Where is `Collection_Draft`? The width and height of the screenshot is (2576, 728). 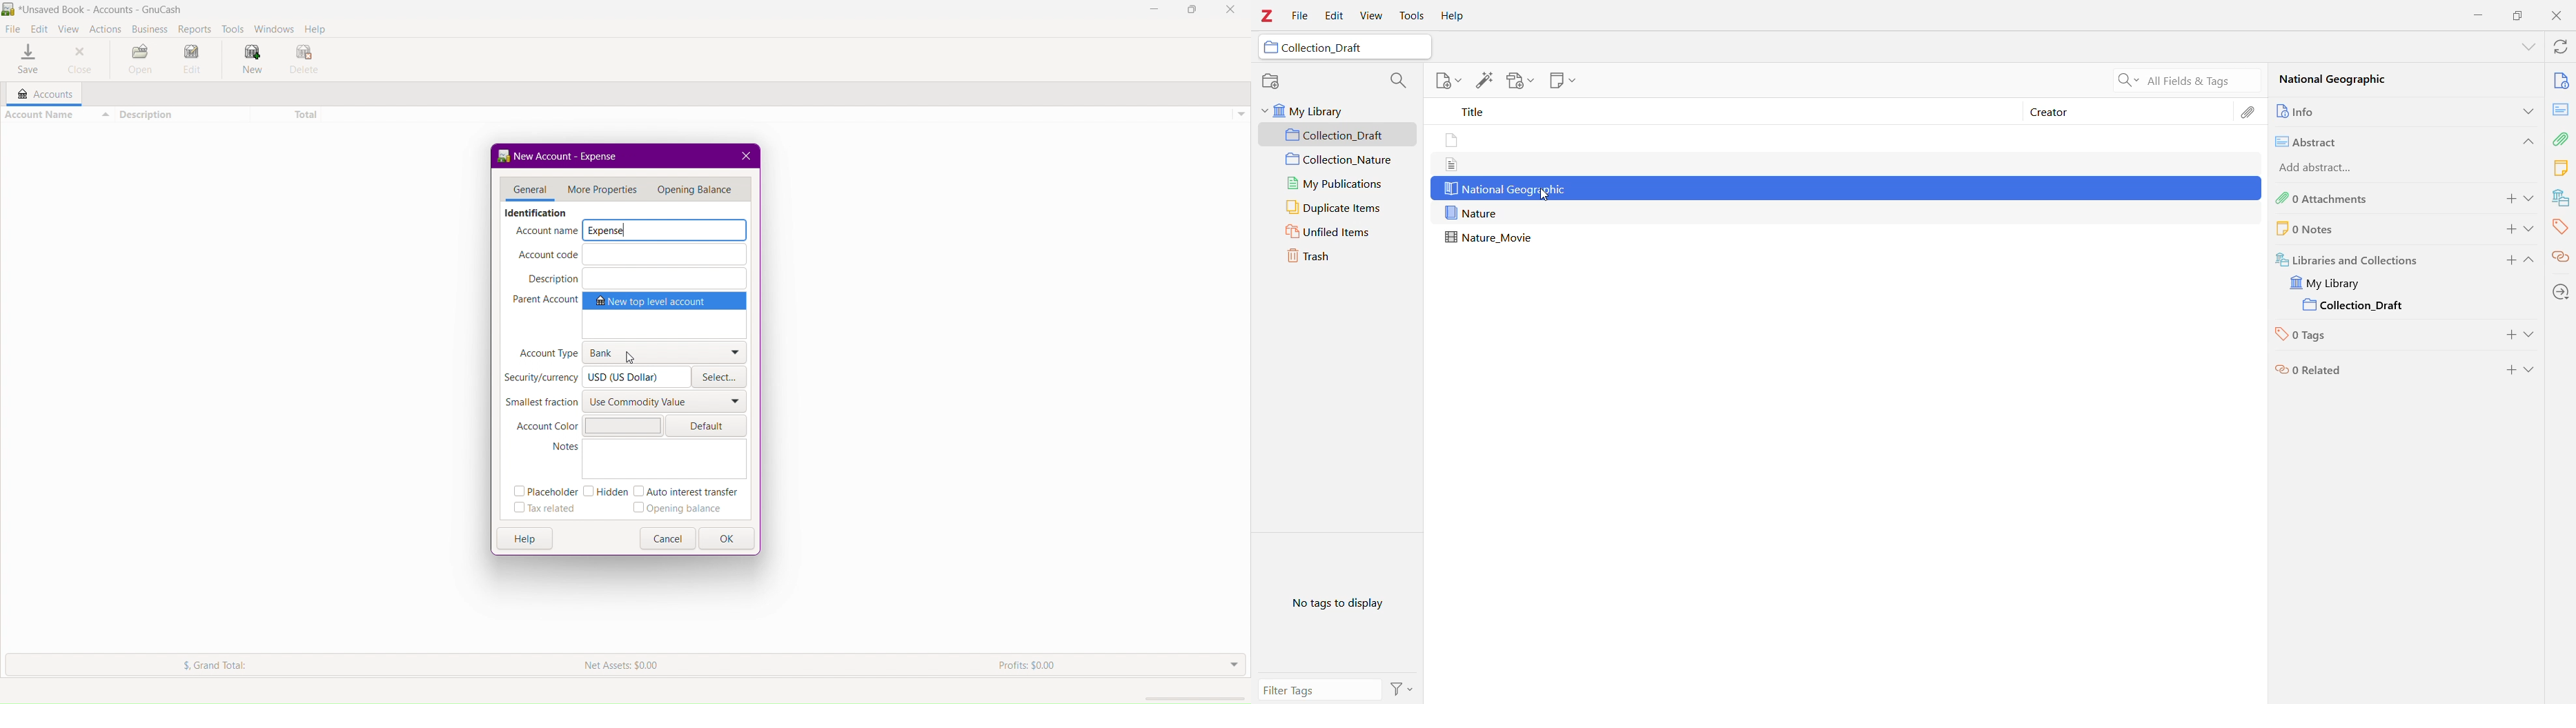
Collection_Draft is located at coordinates (1343, 48).